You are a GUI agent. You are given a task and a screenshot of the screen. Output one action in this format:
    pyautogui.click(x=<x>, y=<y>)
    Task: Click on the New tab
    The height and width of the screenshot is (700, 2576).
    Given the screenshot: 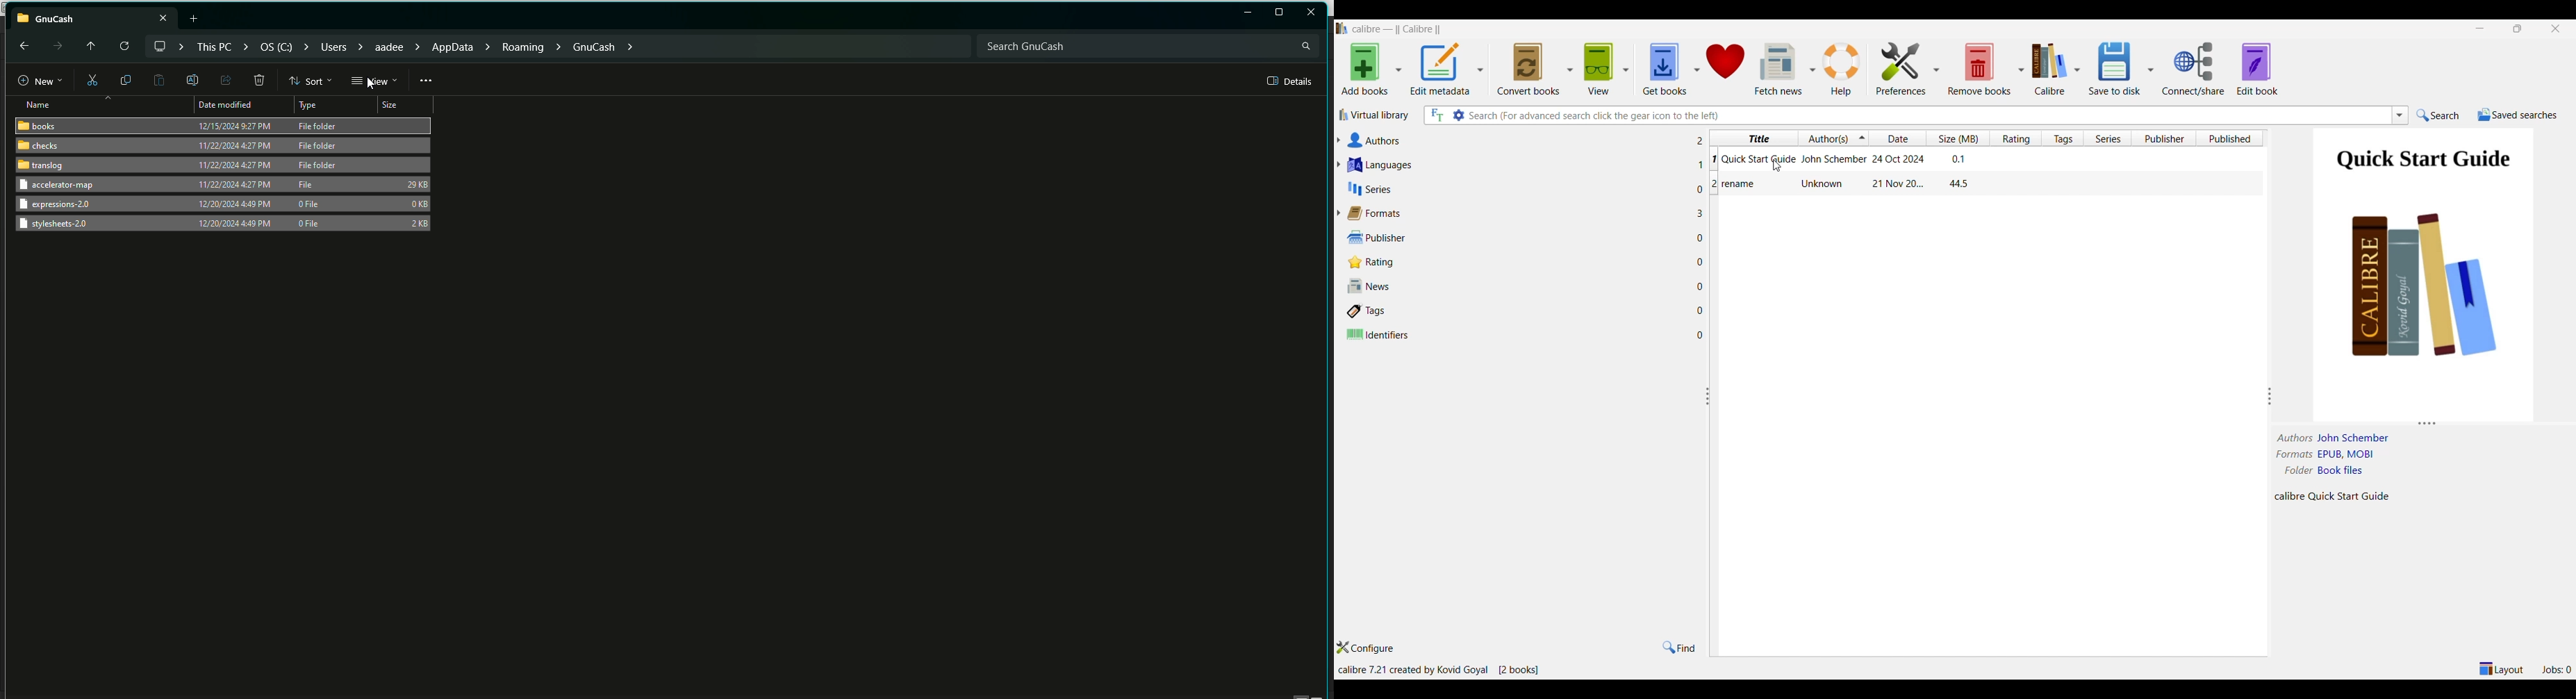 What is the action you would take?
    pyautogui.click(x=196, y=18)
    